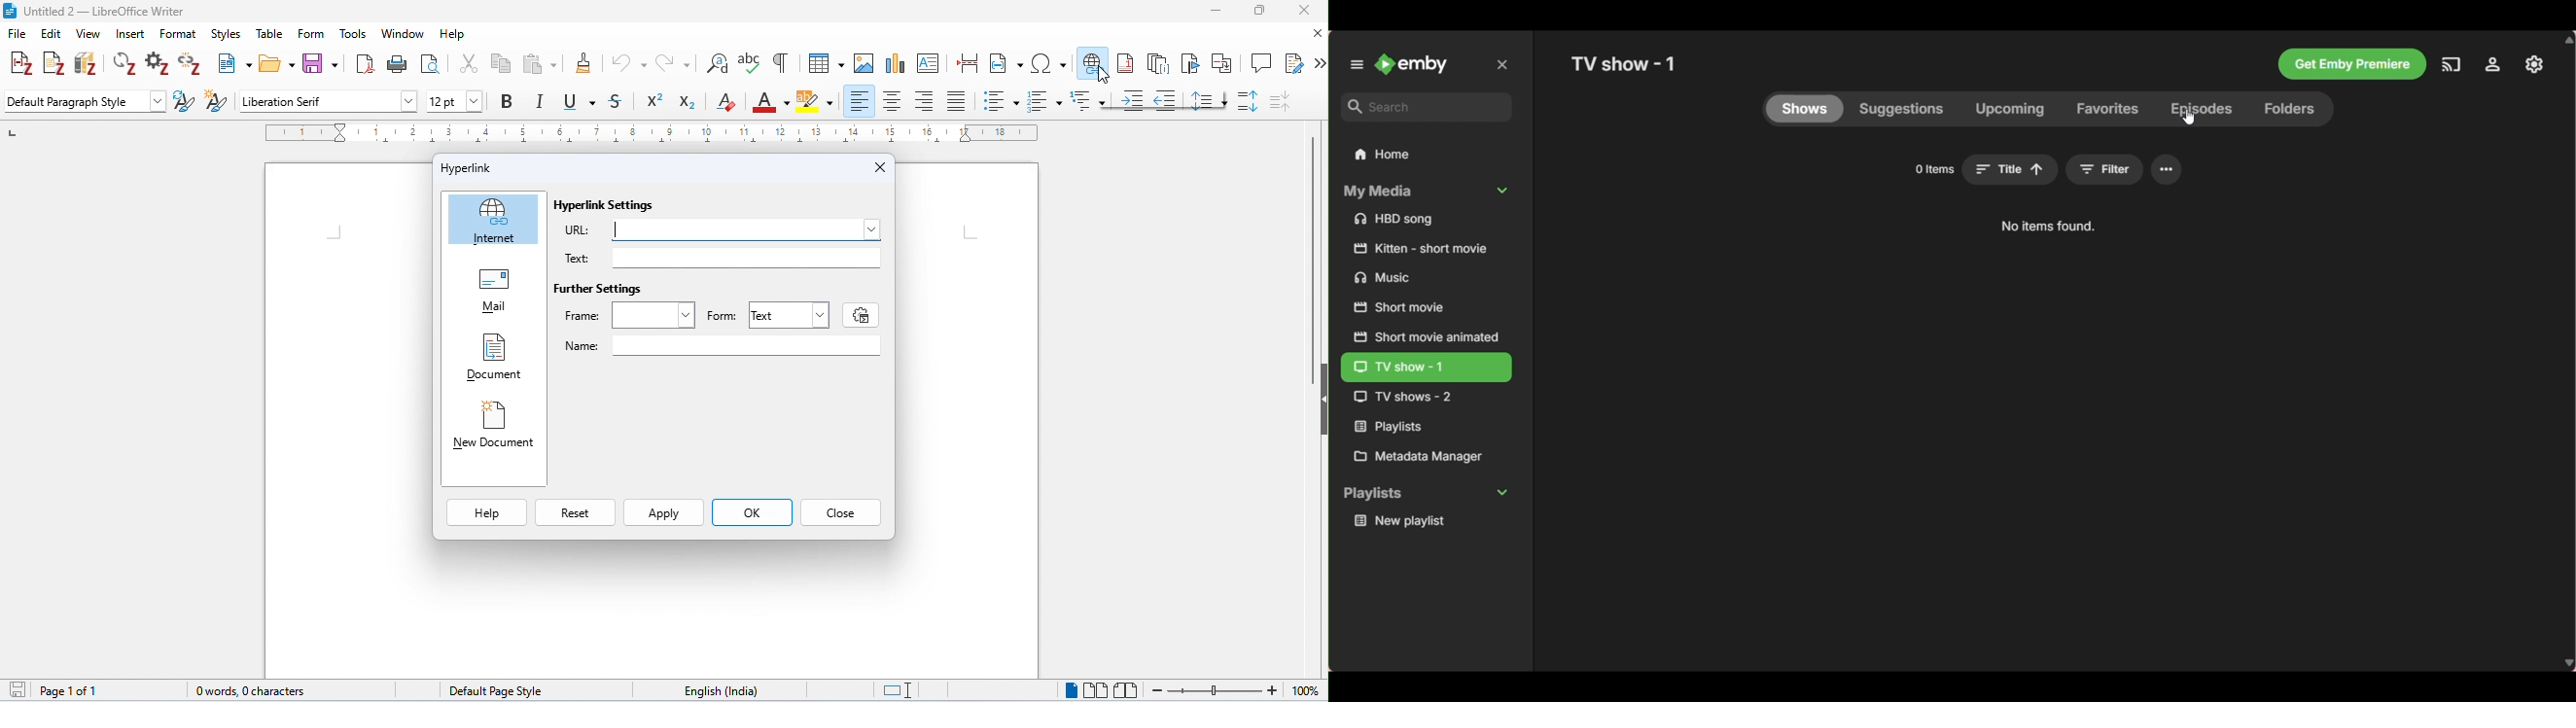 The image size is (2576, 728). What do you see at coordinates (2352, 64) in the screenshot?
I see `Get Emby premiere` at bounding box center [2352, 64].